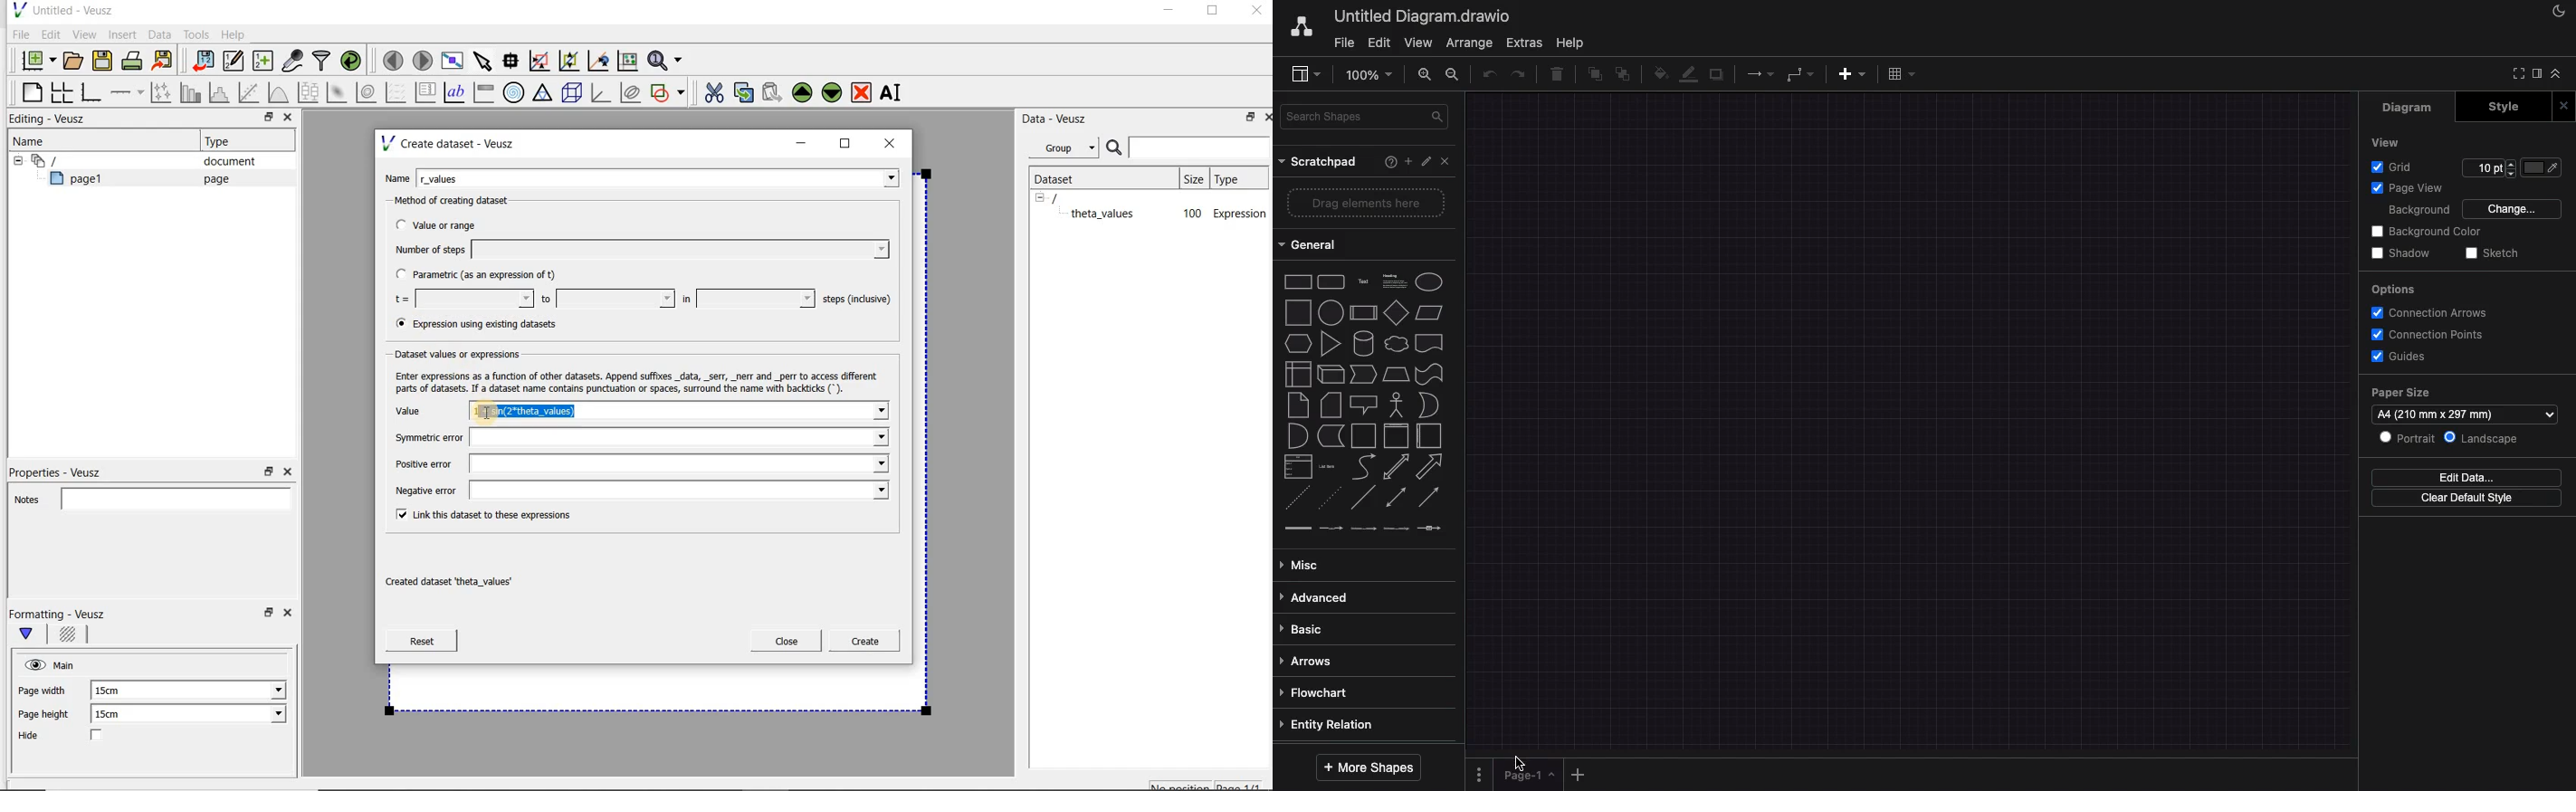  I want to click on minimize, so click(1168, 12).